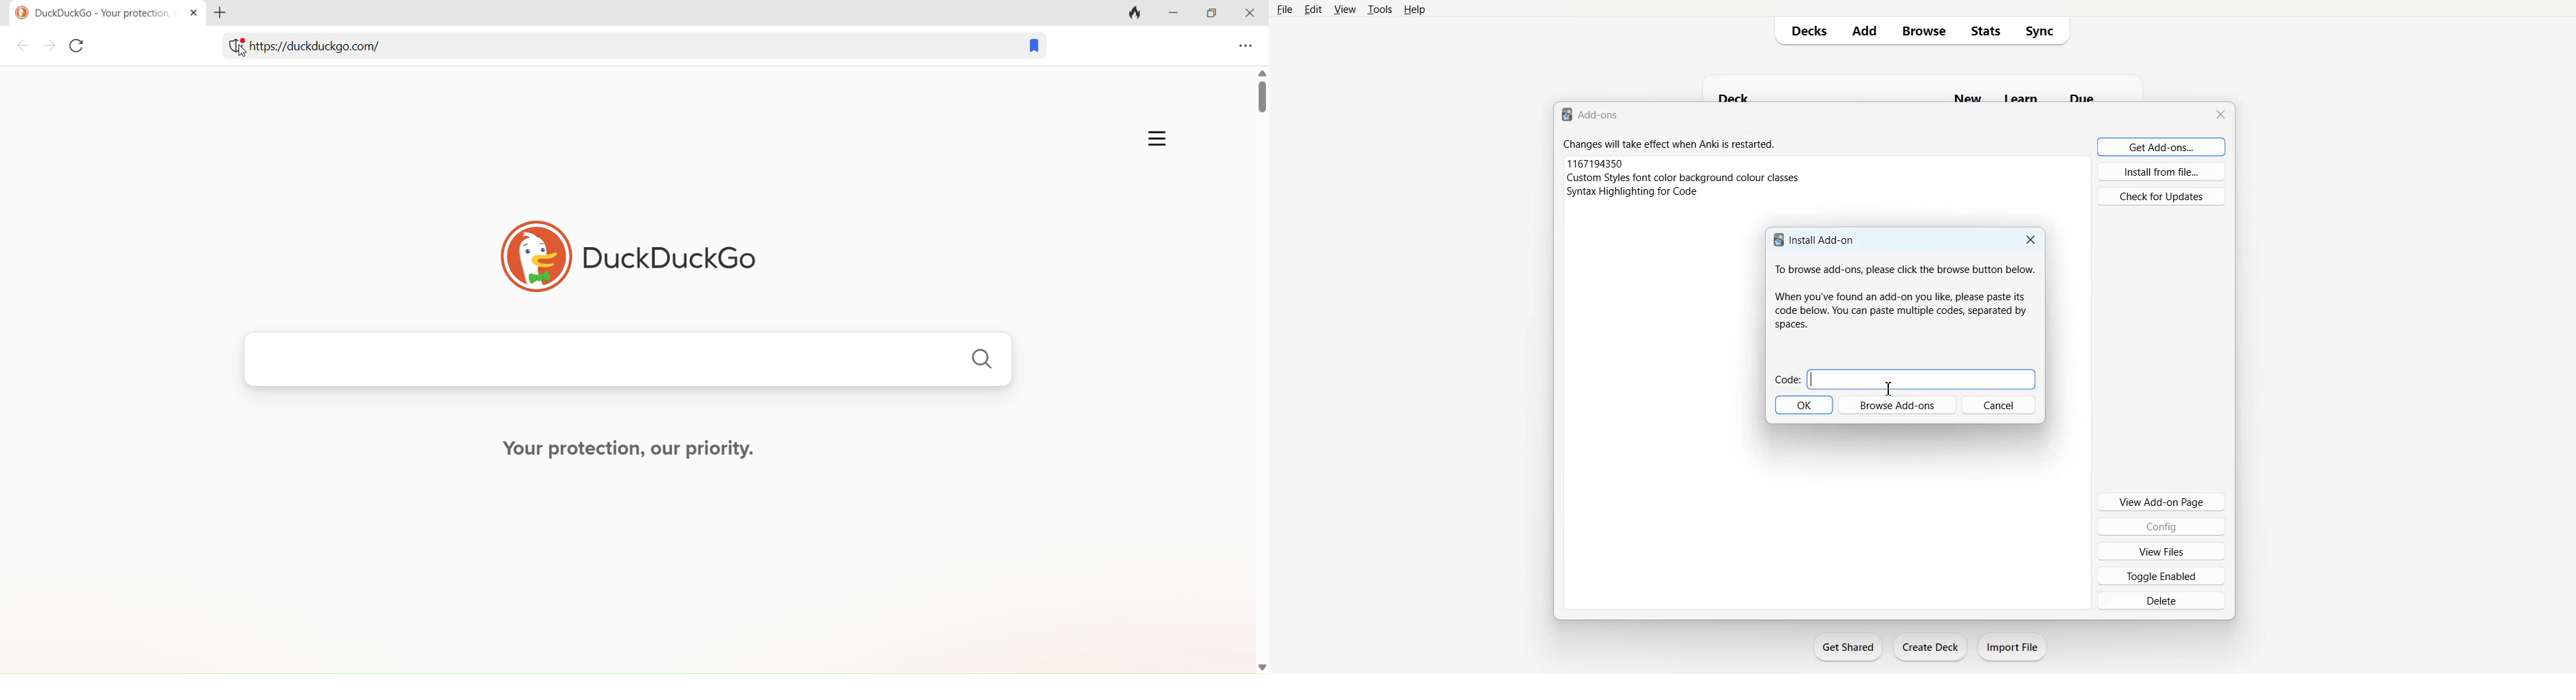 This screenshot has height=700, width=2576. I want to click on To browse add-ons, please click the browse button below. When you've found an add-on you like, please paste its code below. You can paste multiple codes, separated by spaces., so click(1903, 300).